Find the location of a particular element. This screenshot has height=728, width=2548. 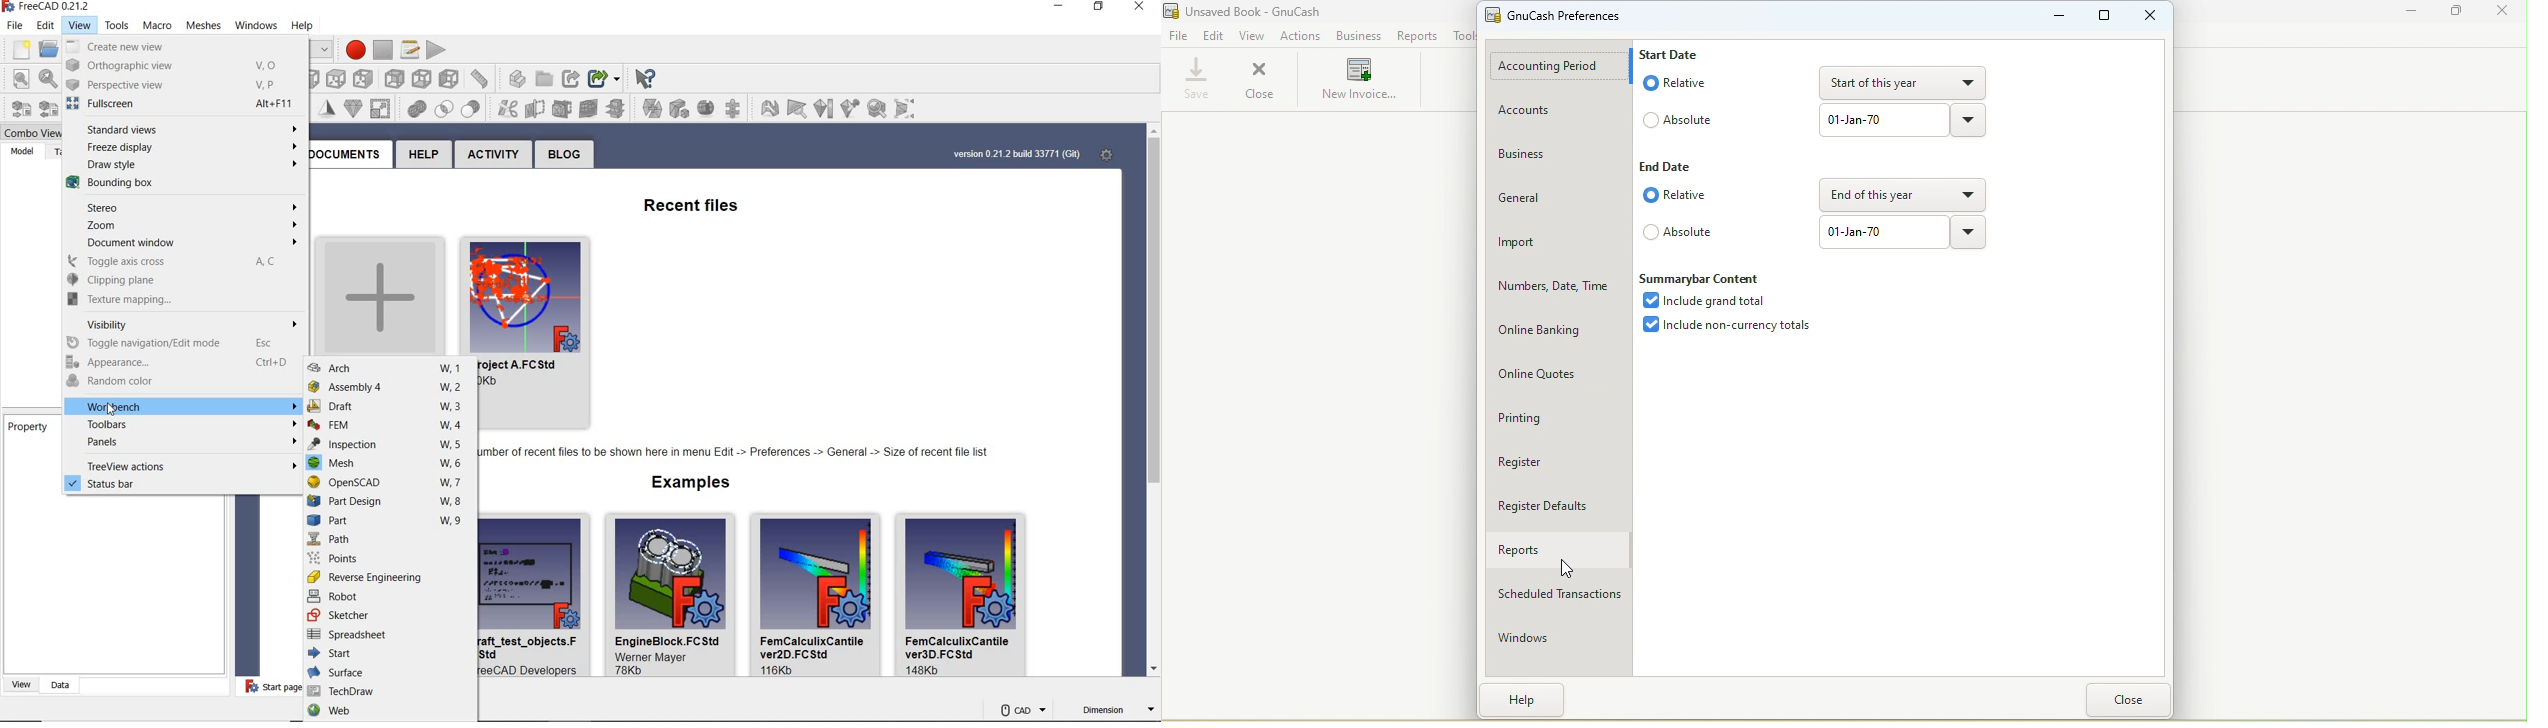

start page is located at coordinates (265, 687).